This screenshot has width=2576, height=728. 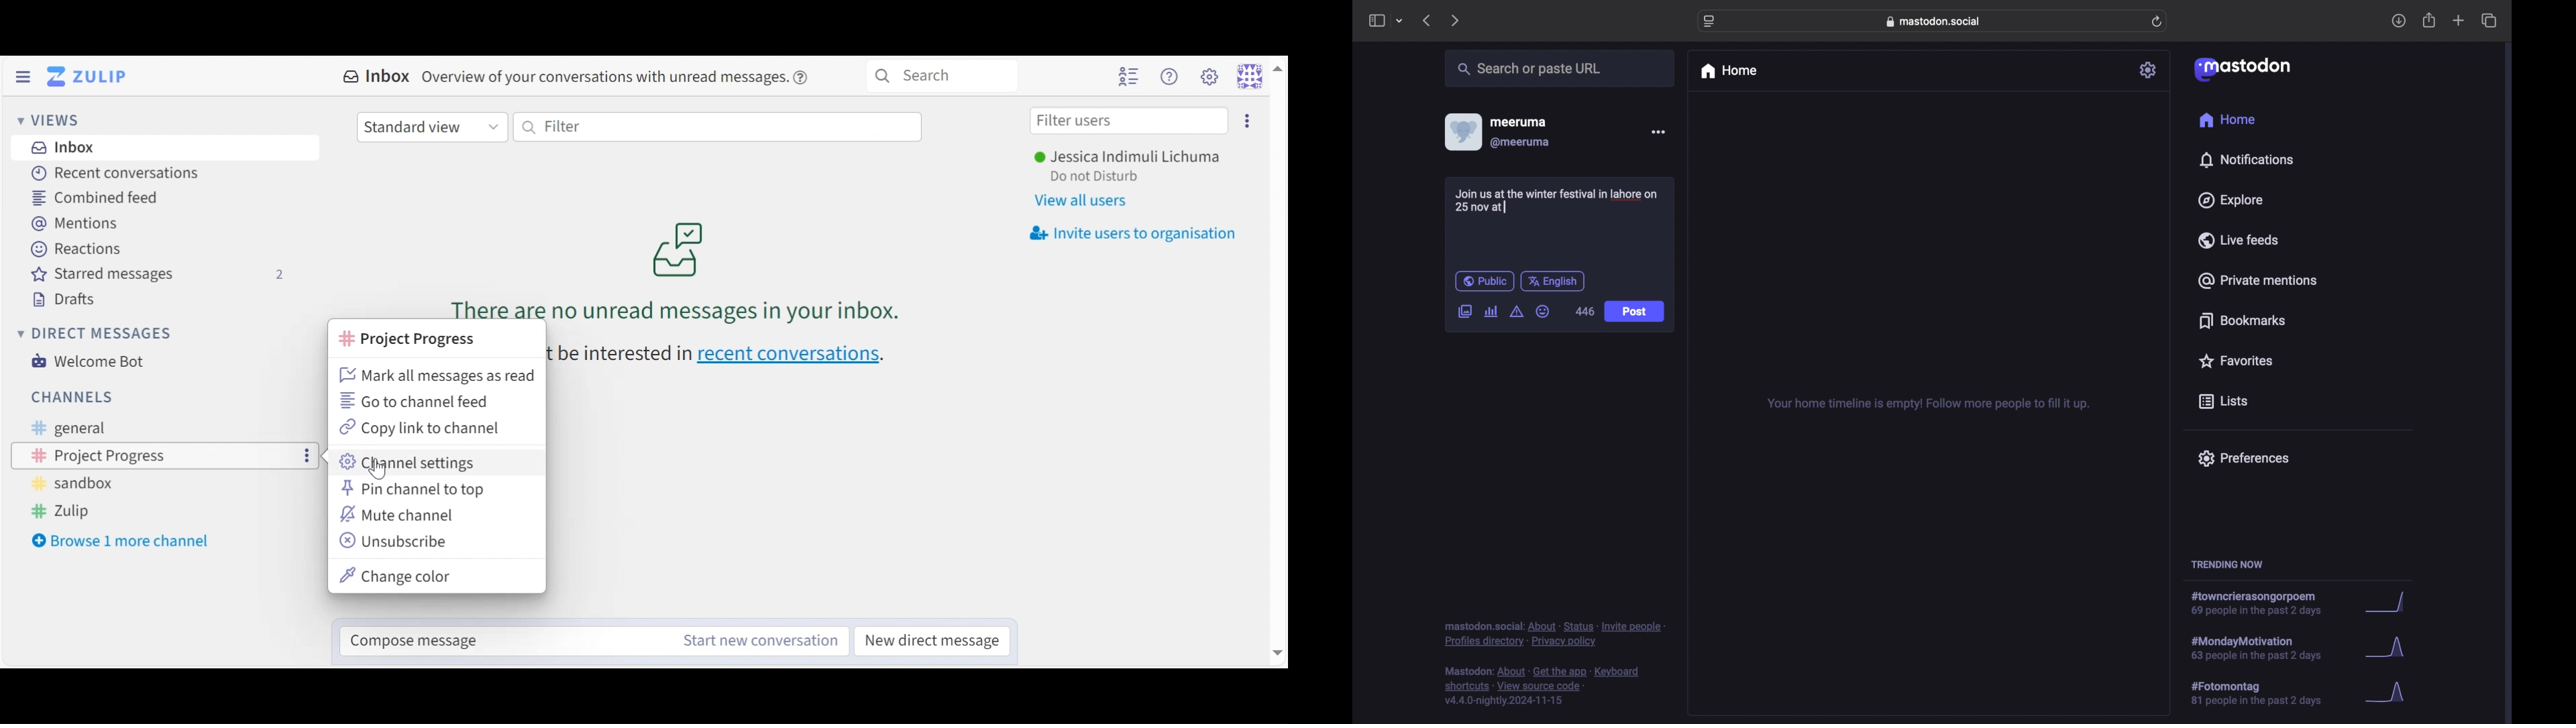 What do you see at coordinates (1456, 20) in the screenshot?
I see `next` at bounding box center [1456, 20].